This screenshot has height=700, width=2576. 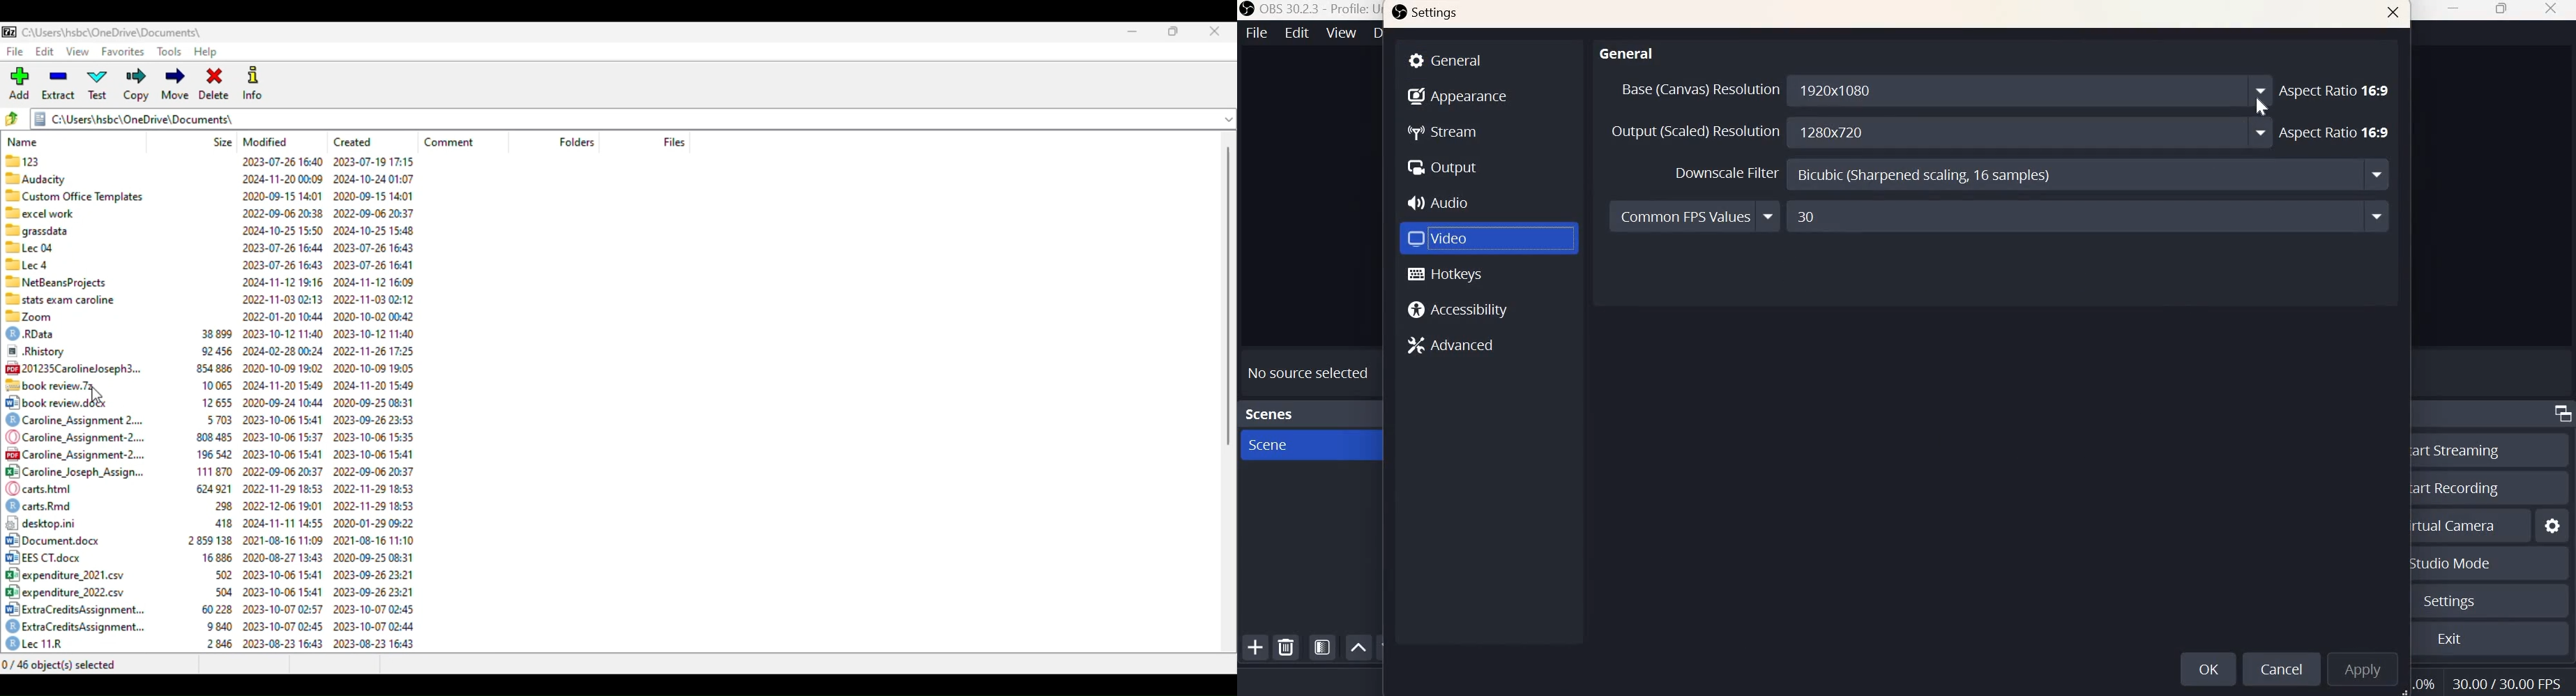 What do you see at coordinates (1446, 274) in the screenshot?
I see `Hotkeys` at bounding box center [1446, 274].